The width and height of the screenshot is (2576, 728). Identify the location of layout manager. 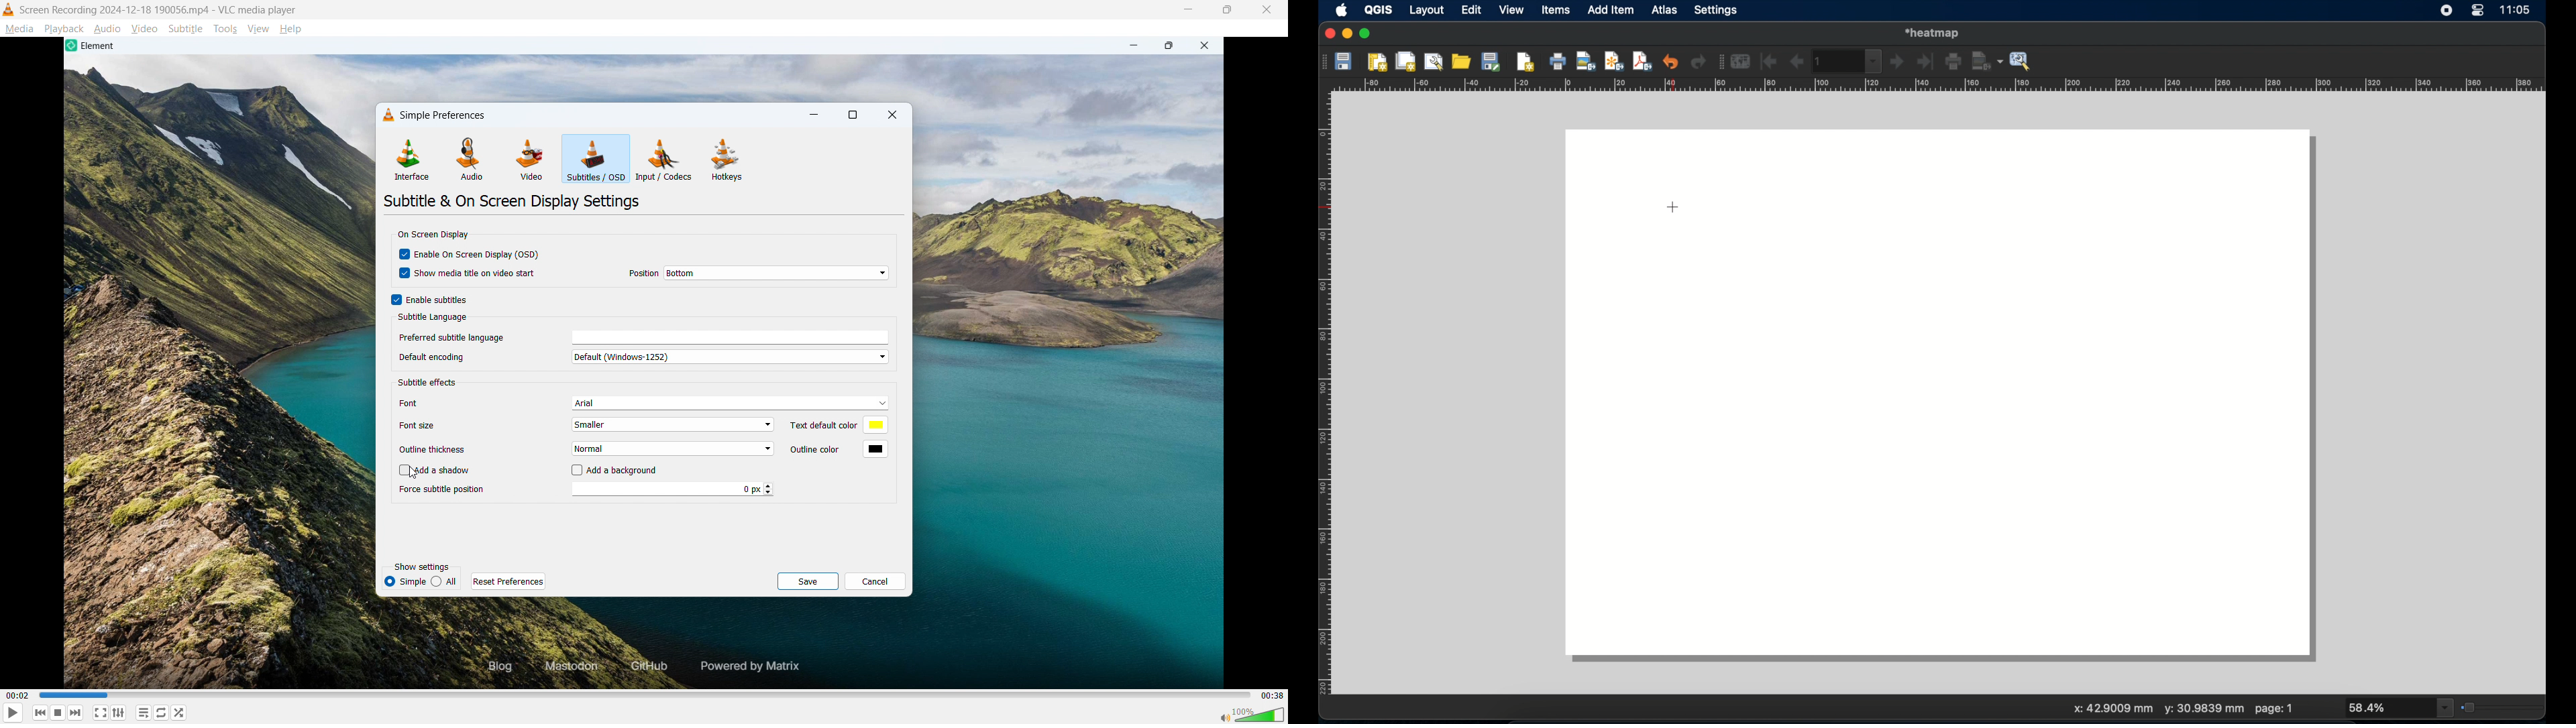
(1435, 62).